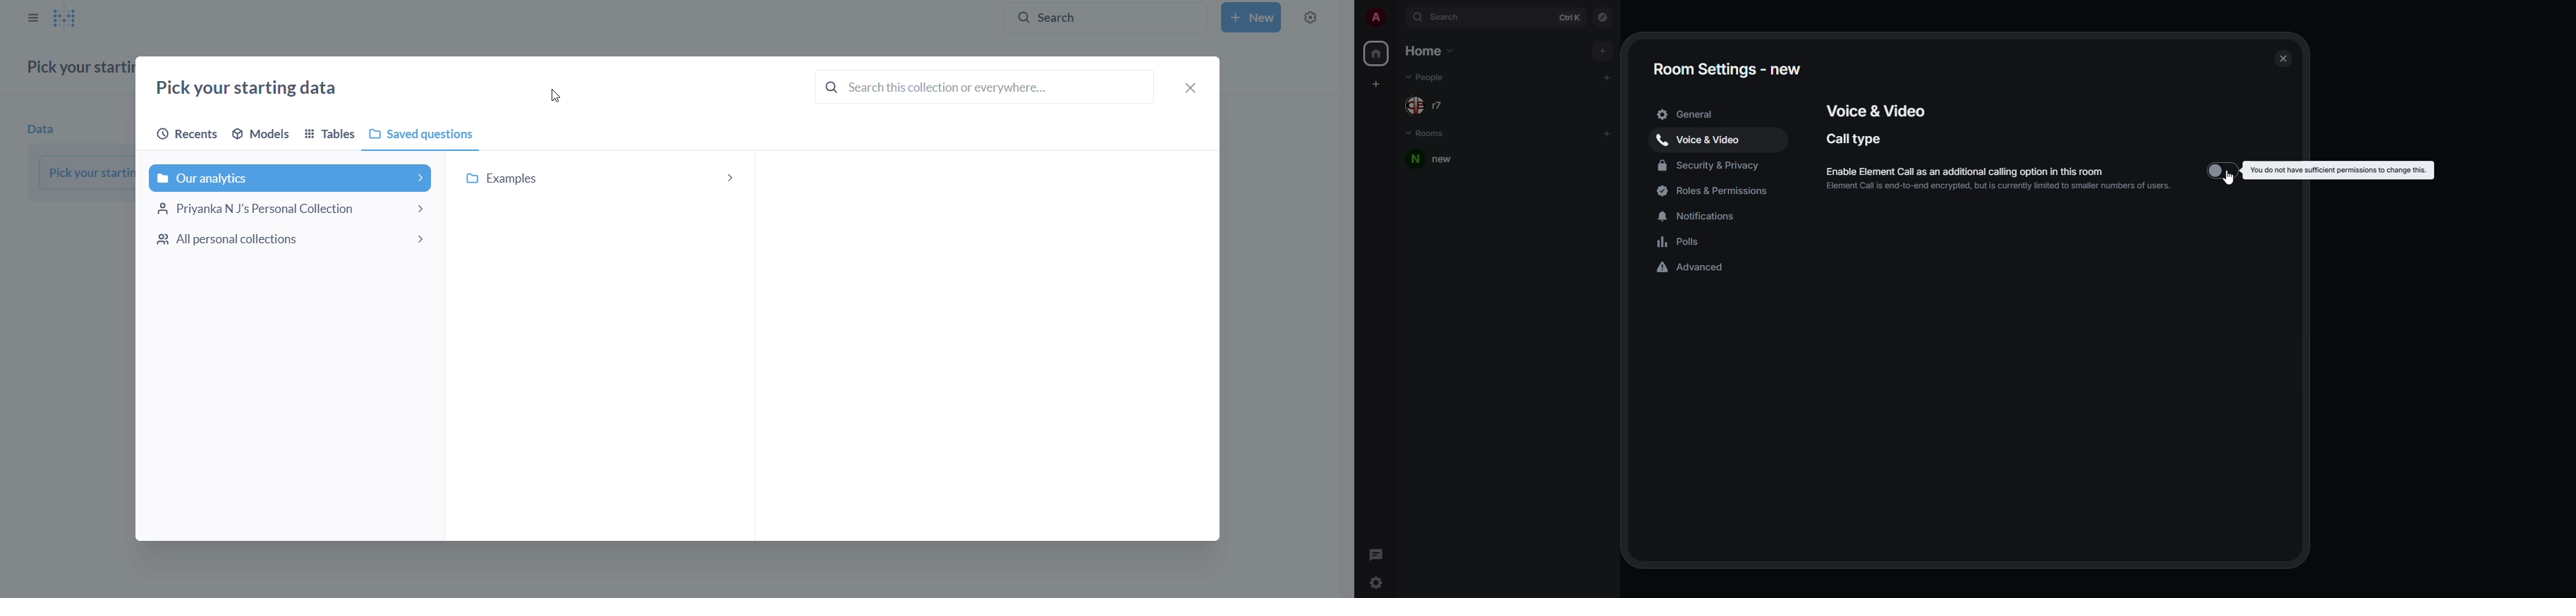 The width and height of the screenshot is (2576, 616). Describe the element at coordinates (1711, 163) in the screenshot. I see `security & privacy` at that location.